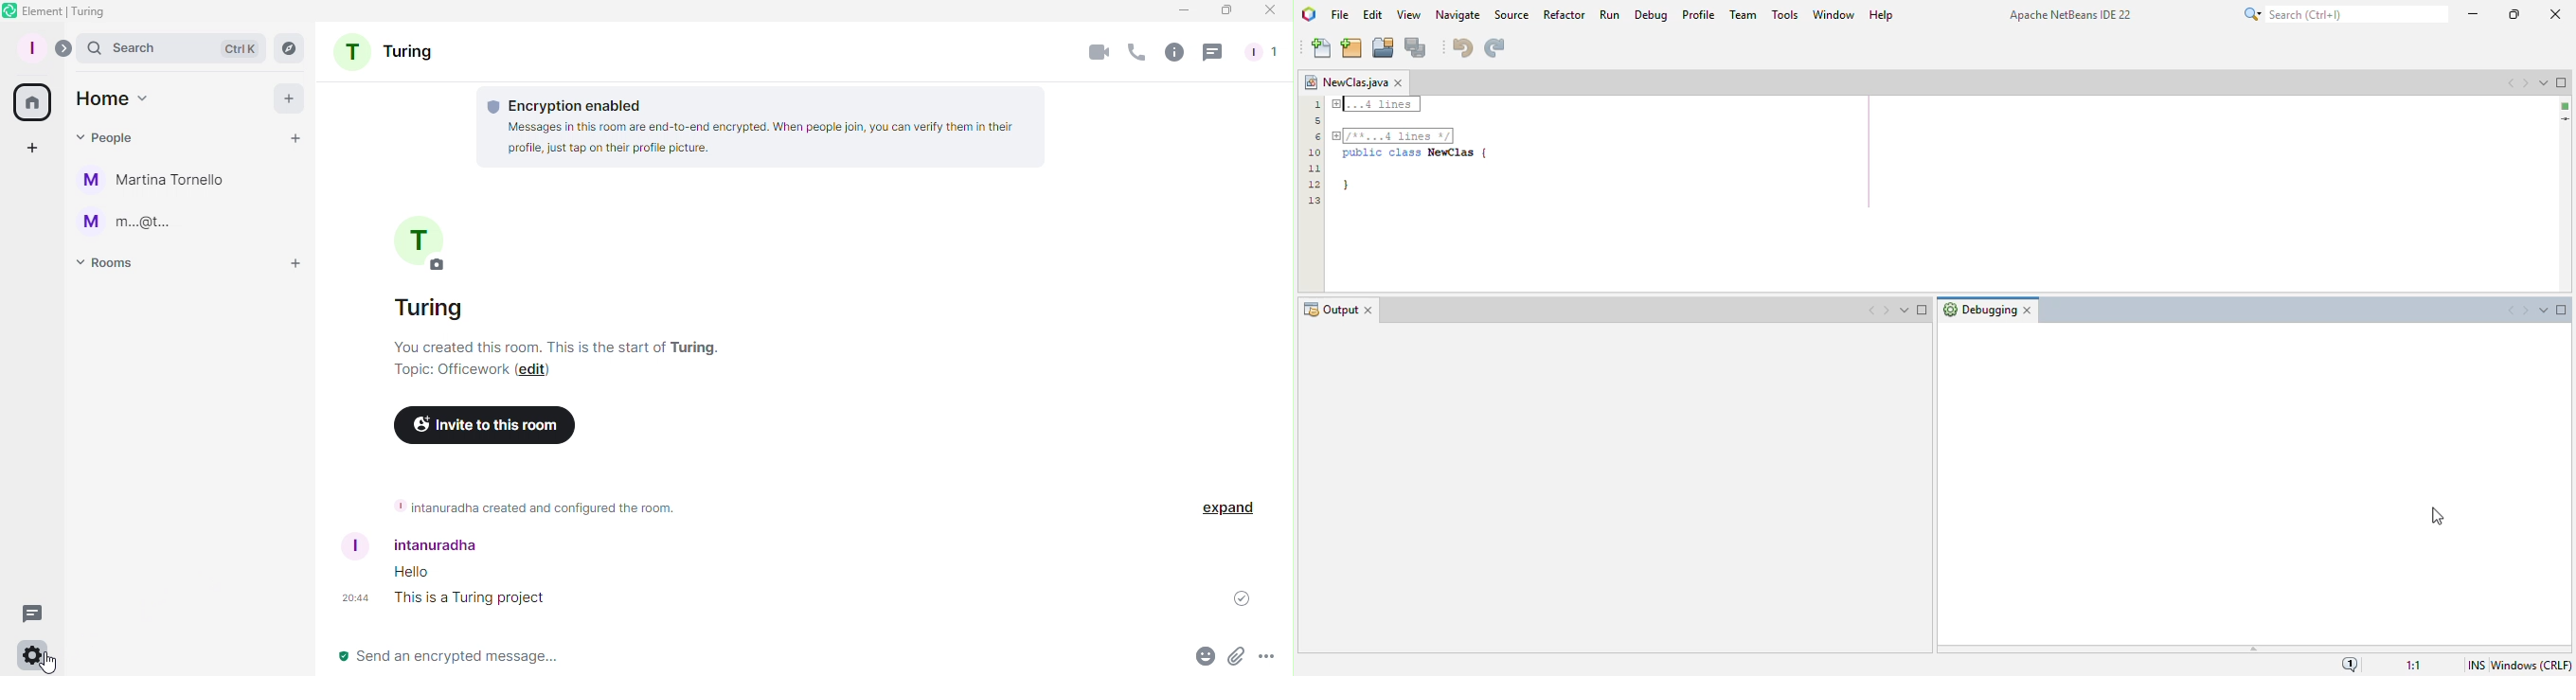  What do you see at coordinates (110, 265) in the screenshot?
I see `Rooms` at bounding box center [110, 265].